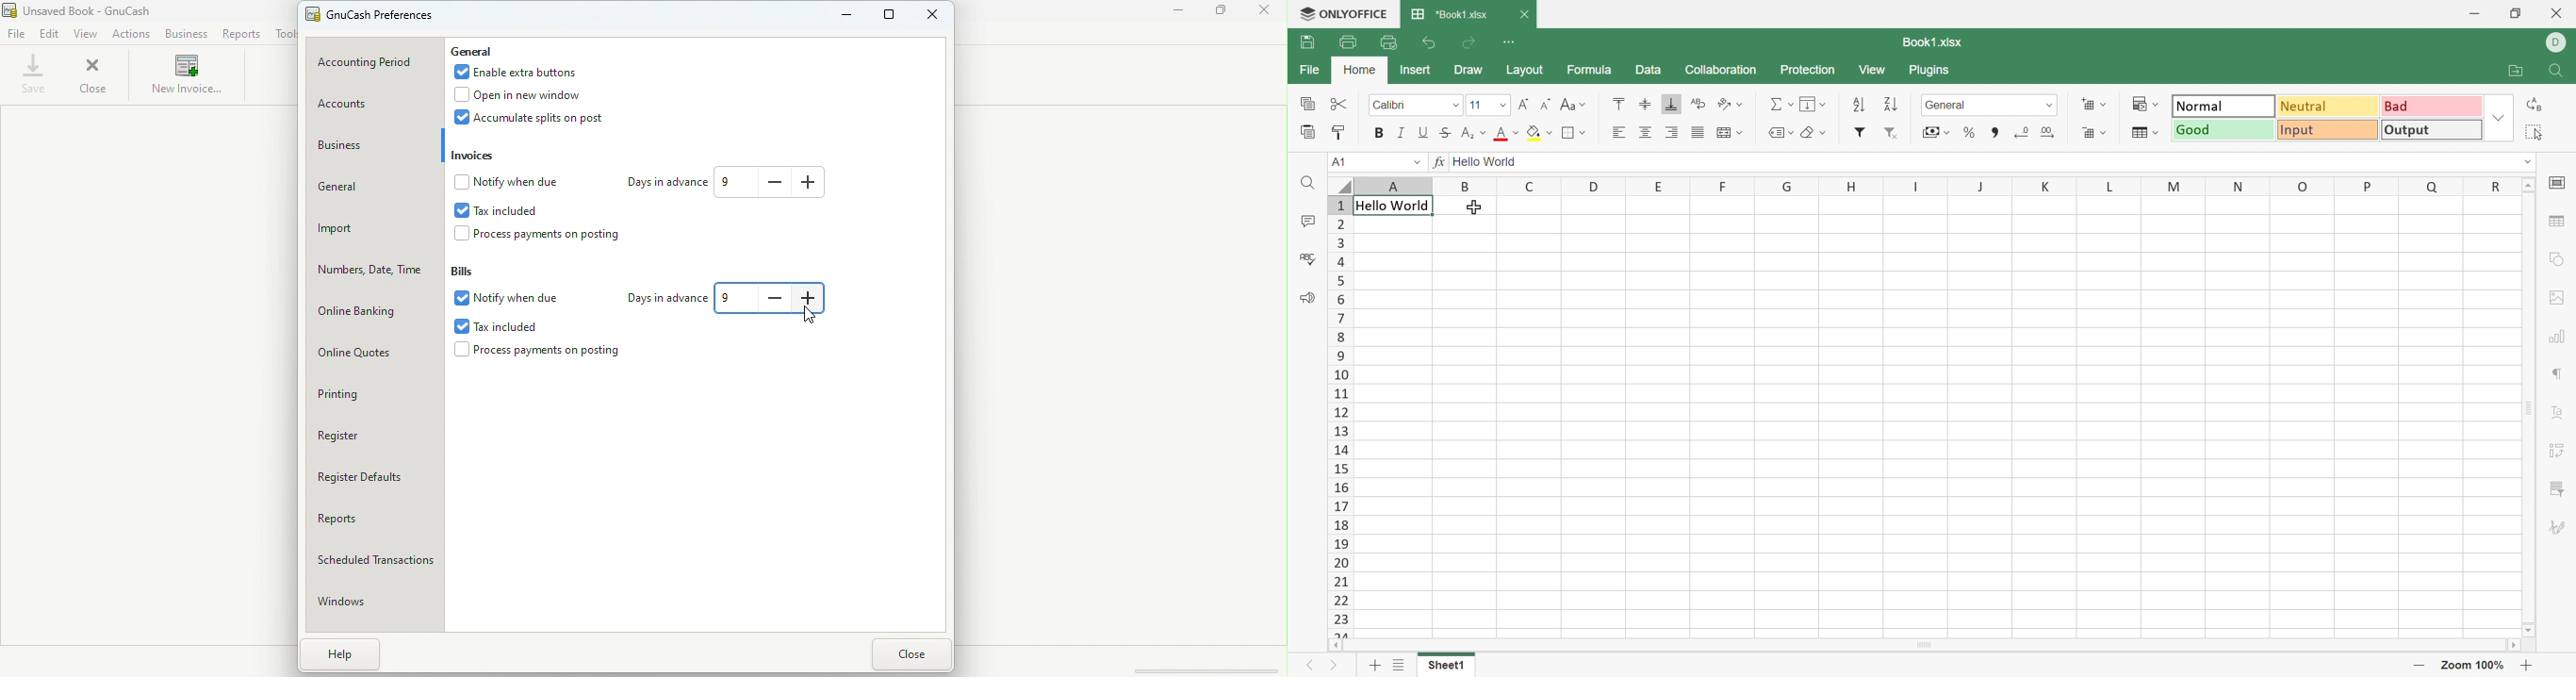  Describe the element at coordinates (1418, 164) in the screenshot. I see `Drop down` at that location.